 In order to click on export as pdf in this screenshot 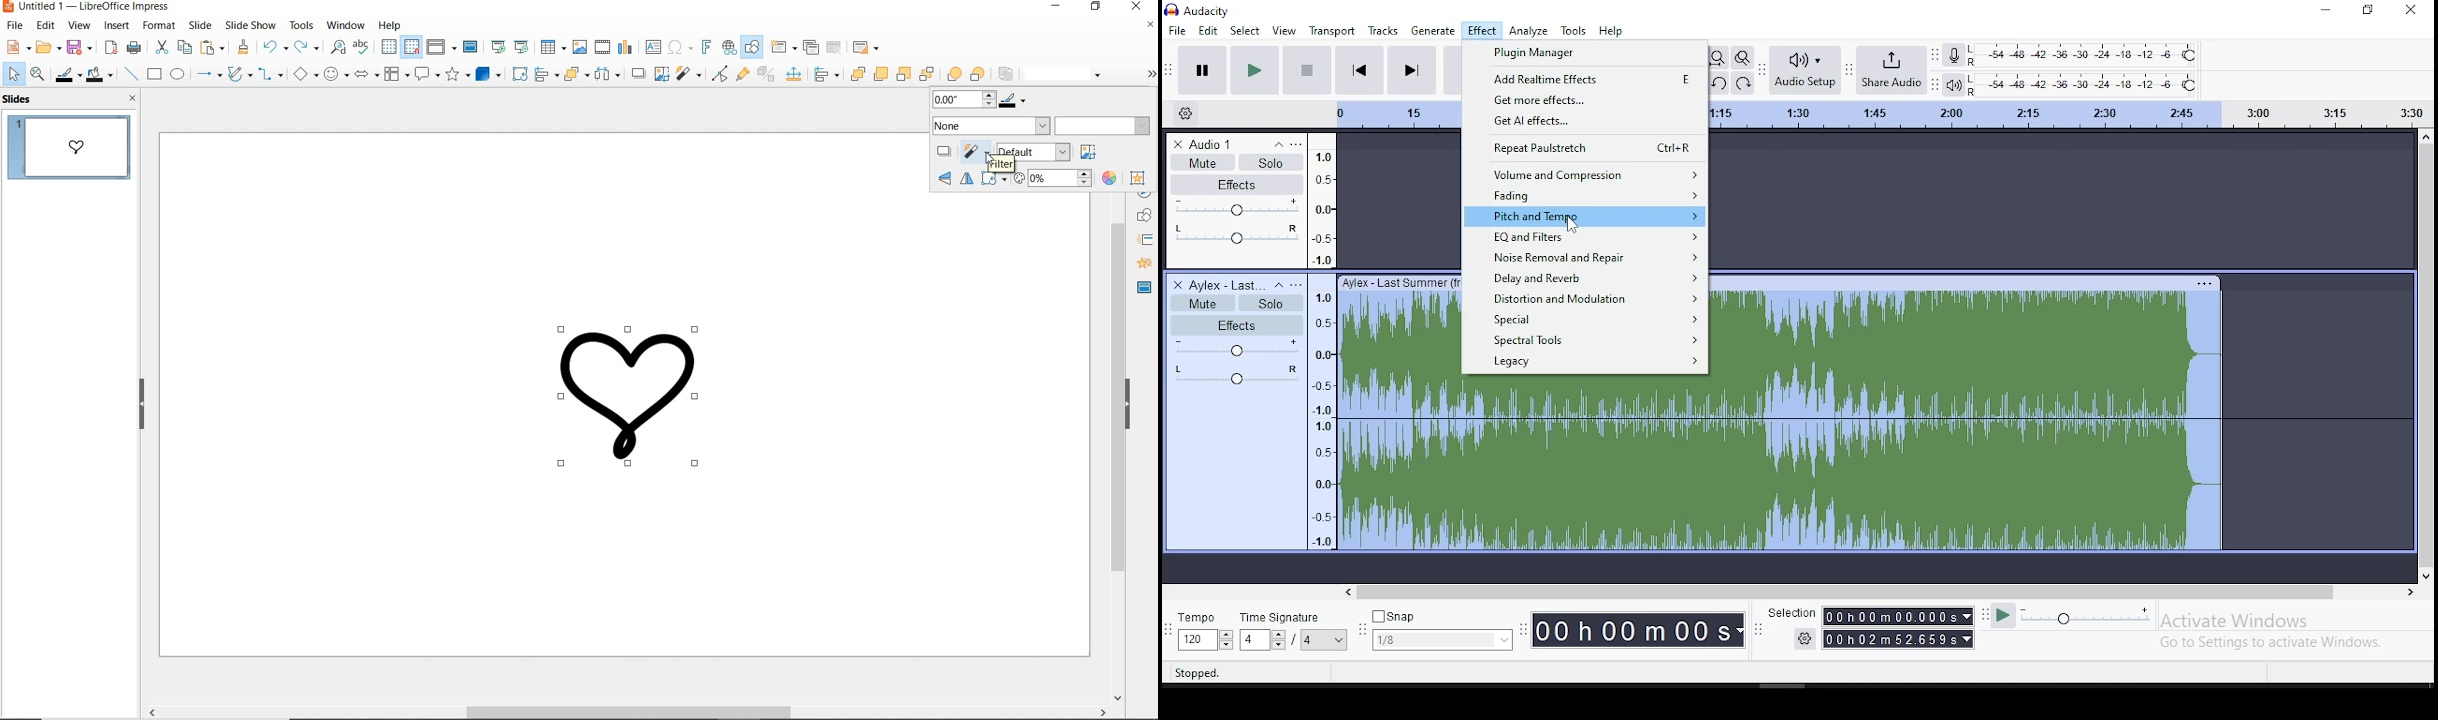, I will do `click(111, 48)`.